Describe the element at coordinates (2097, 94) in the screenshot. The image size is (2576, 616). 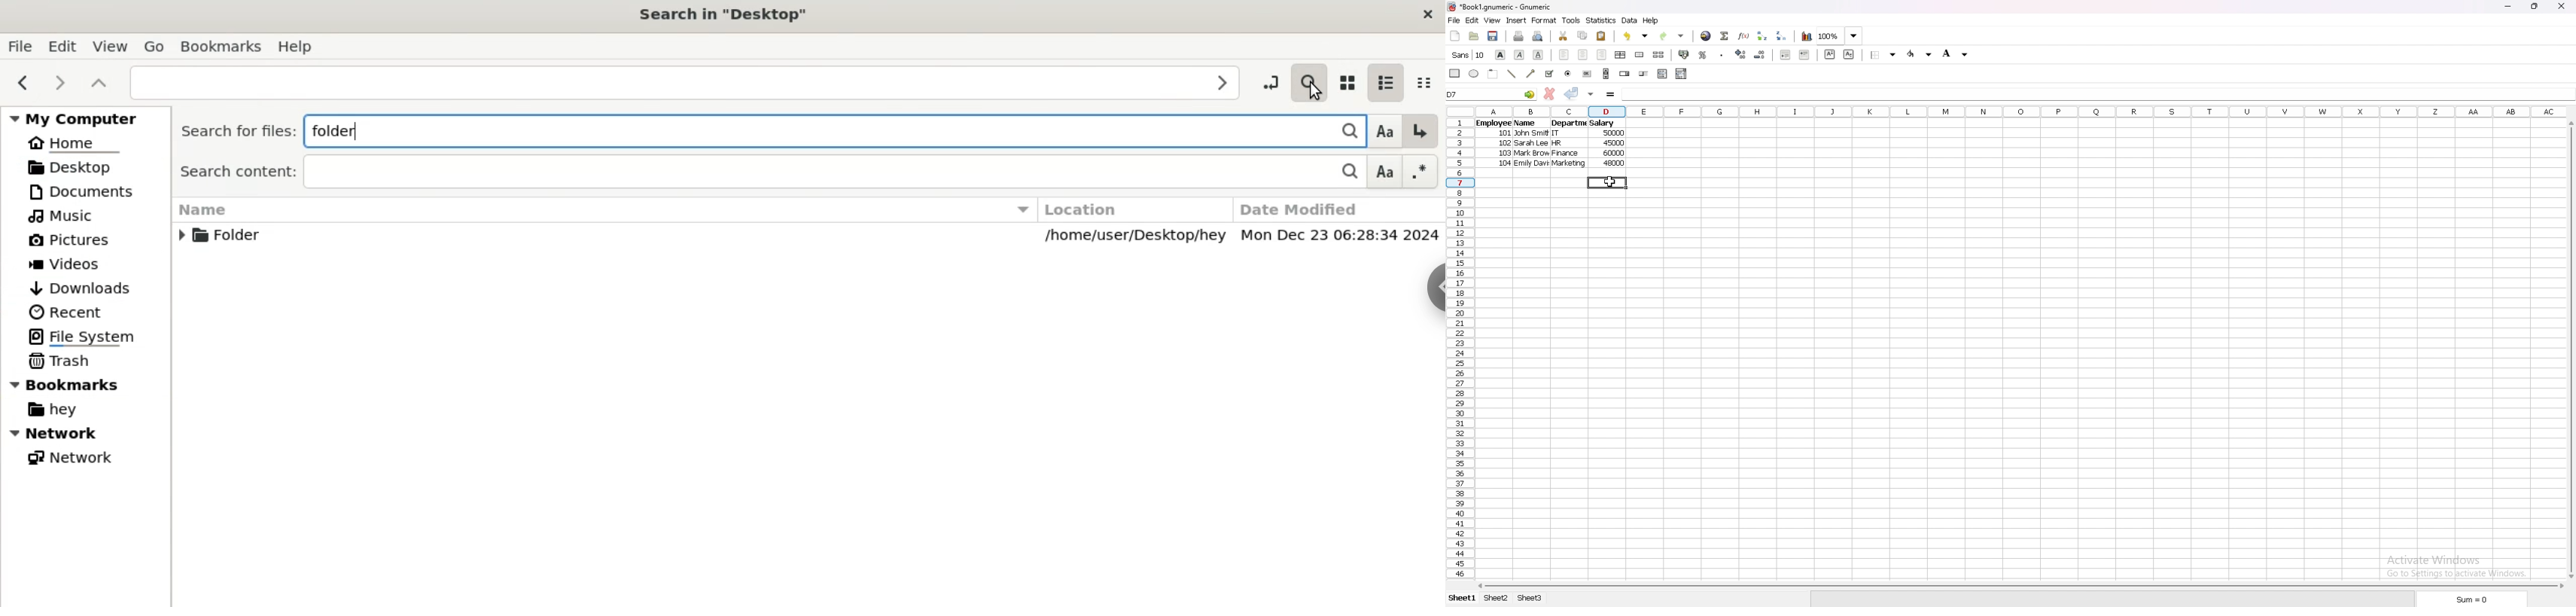
I see `cell input` at that location.